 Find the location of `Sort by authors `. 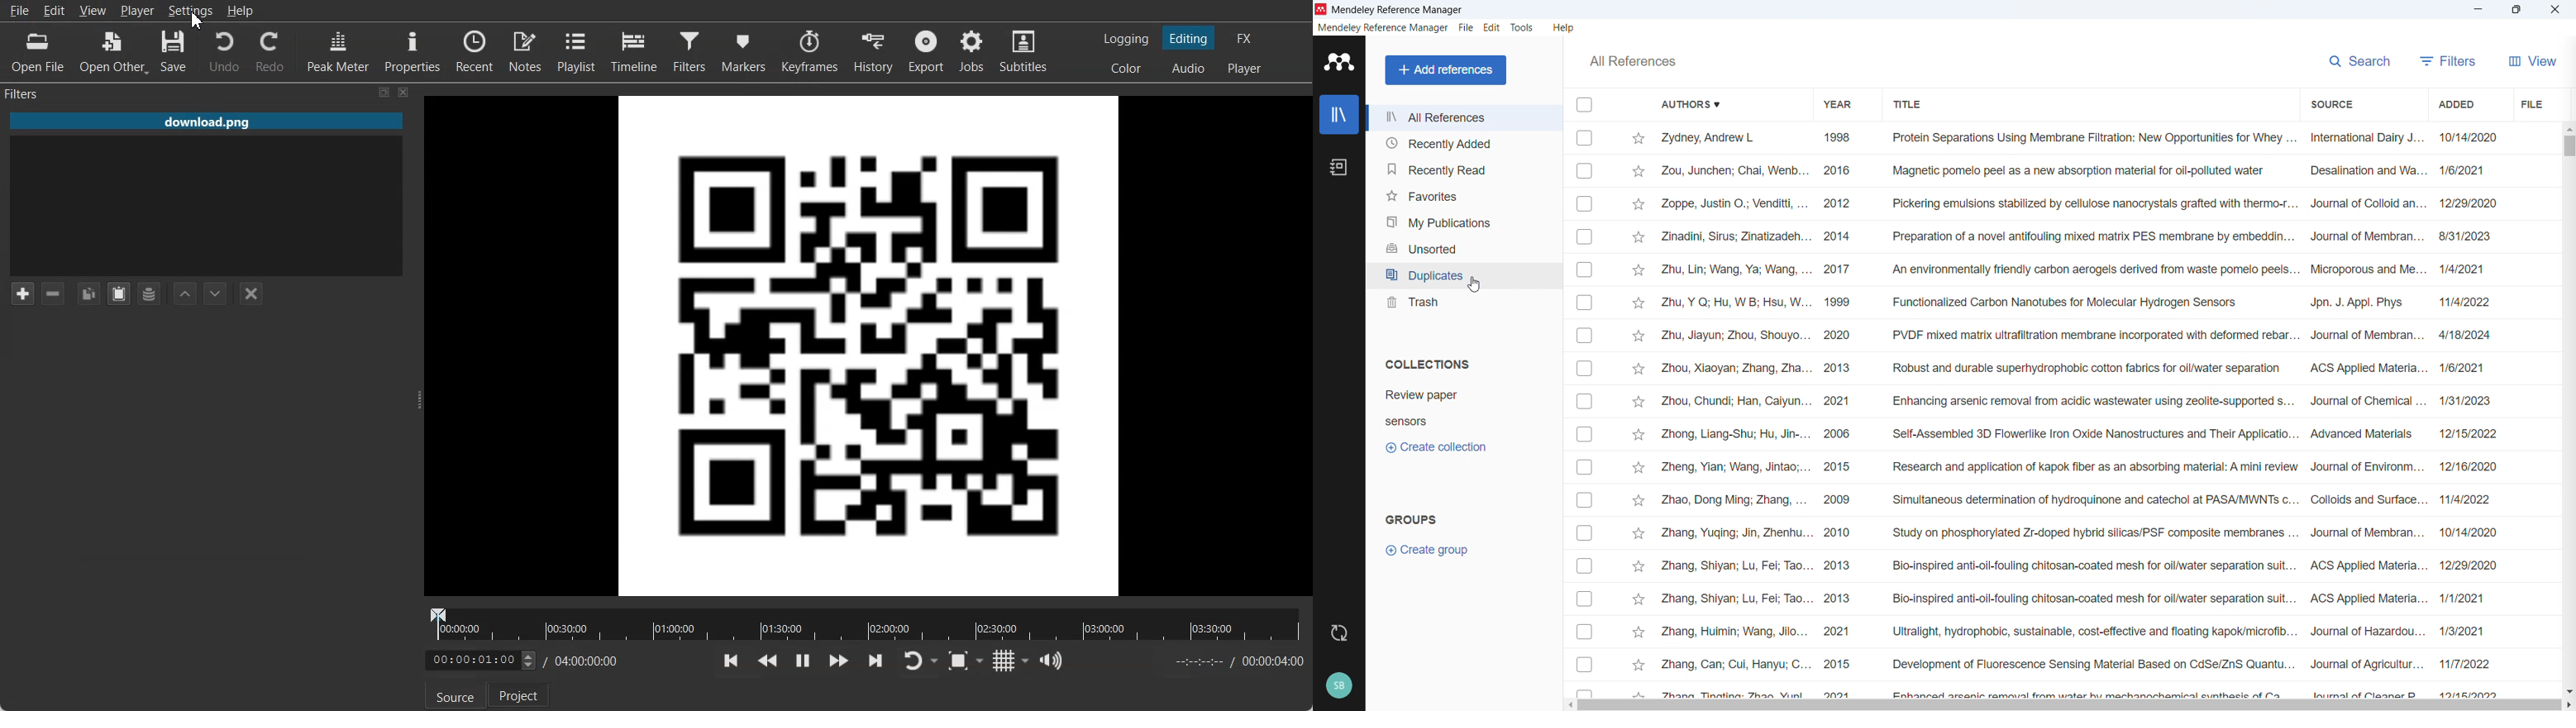

Sort by authors  is located at coordinates (1691, 105).